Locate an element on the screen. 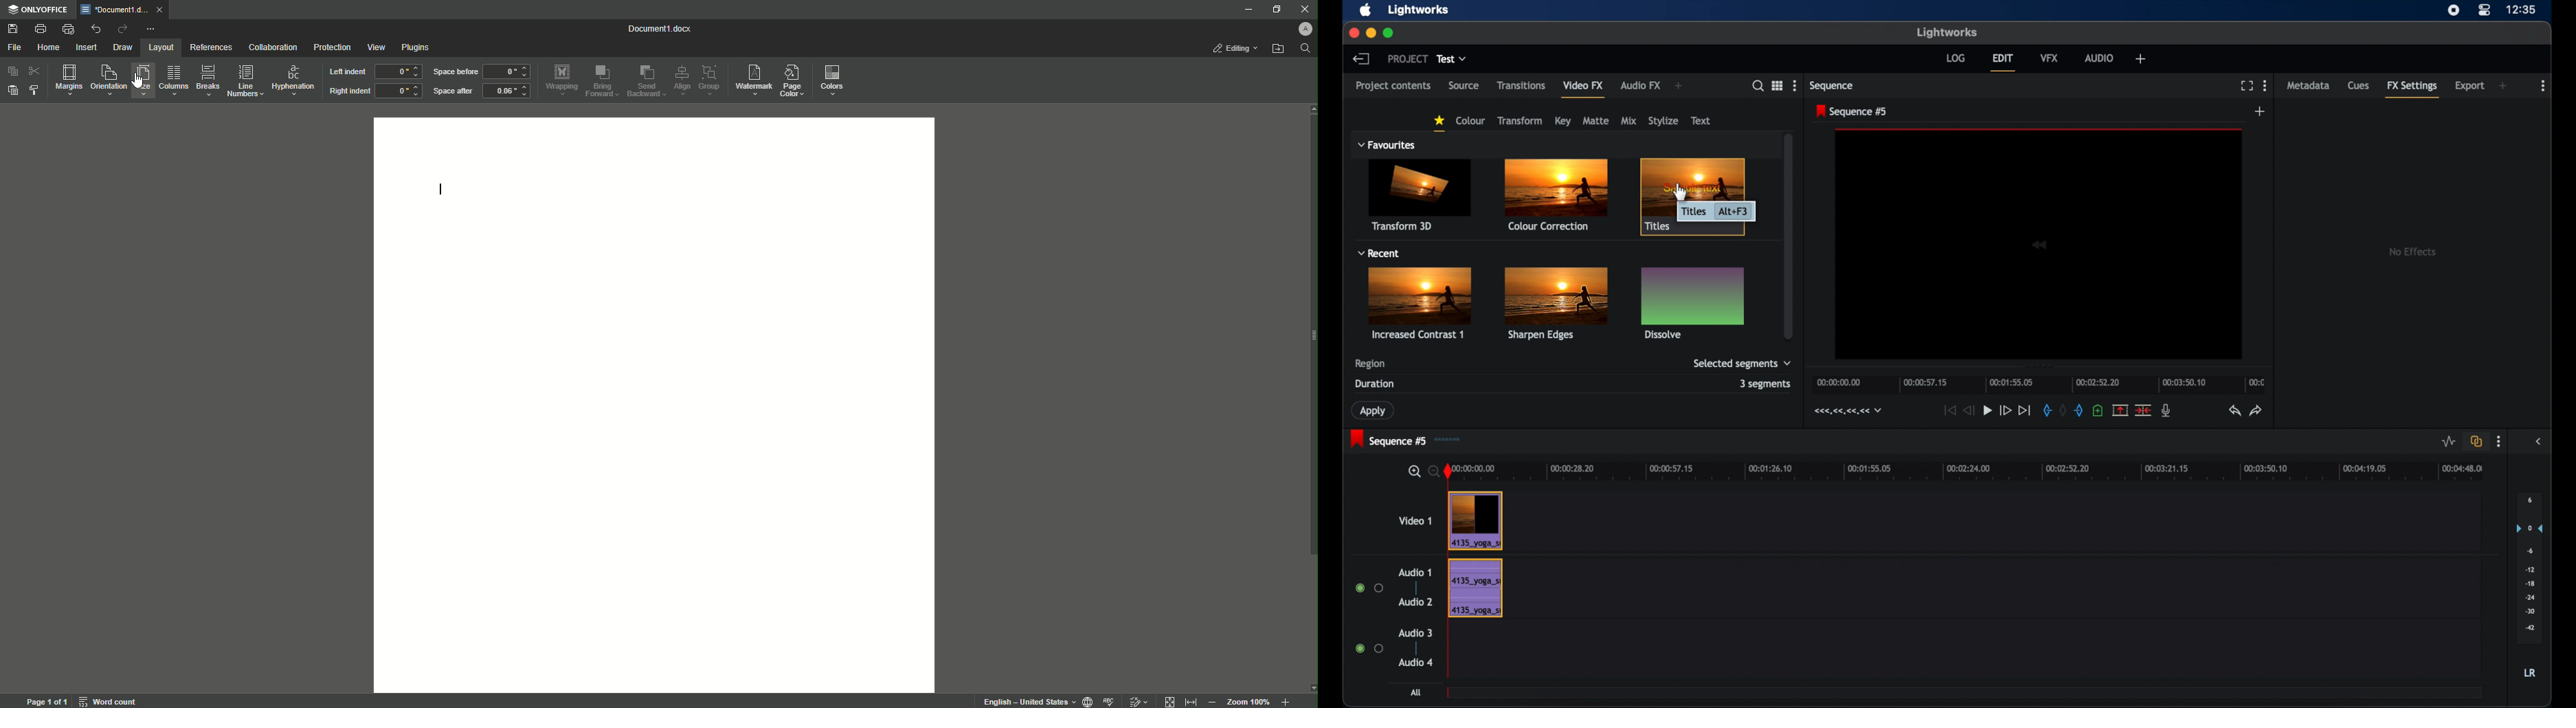 Image resolution: width=2576 pixels, height=728 pixels. audio 4 is located at coordinates (1416, 661).